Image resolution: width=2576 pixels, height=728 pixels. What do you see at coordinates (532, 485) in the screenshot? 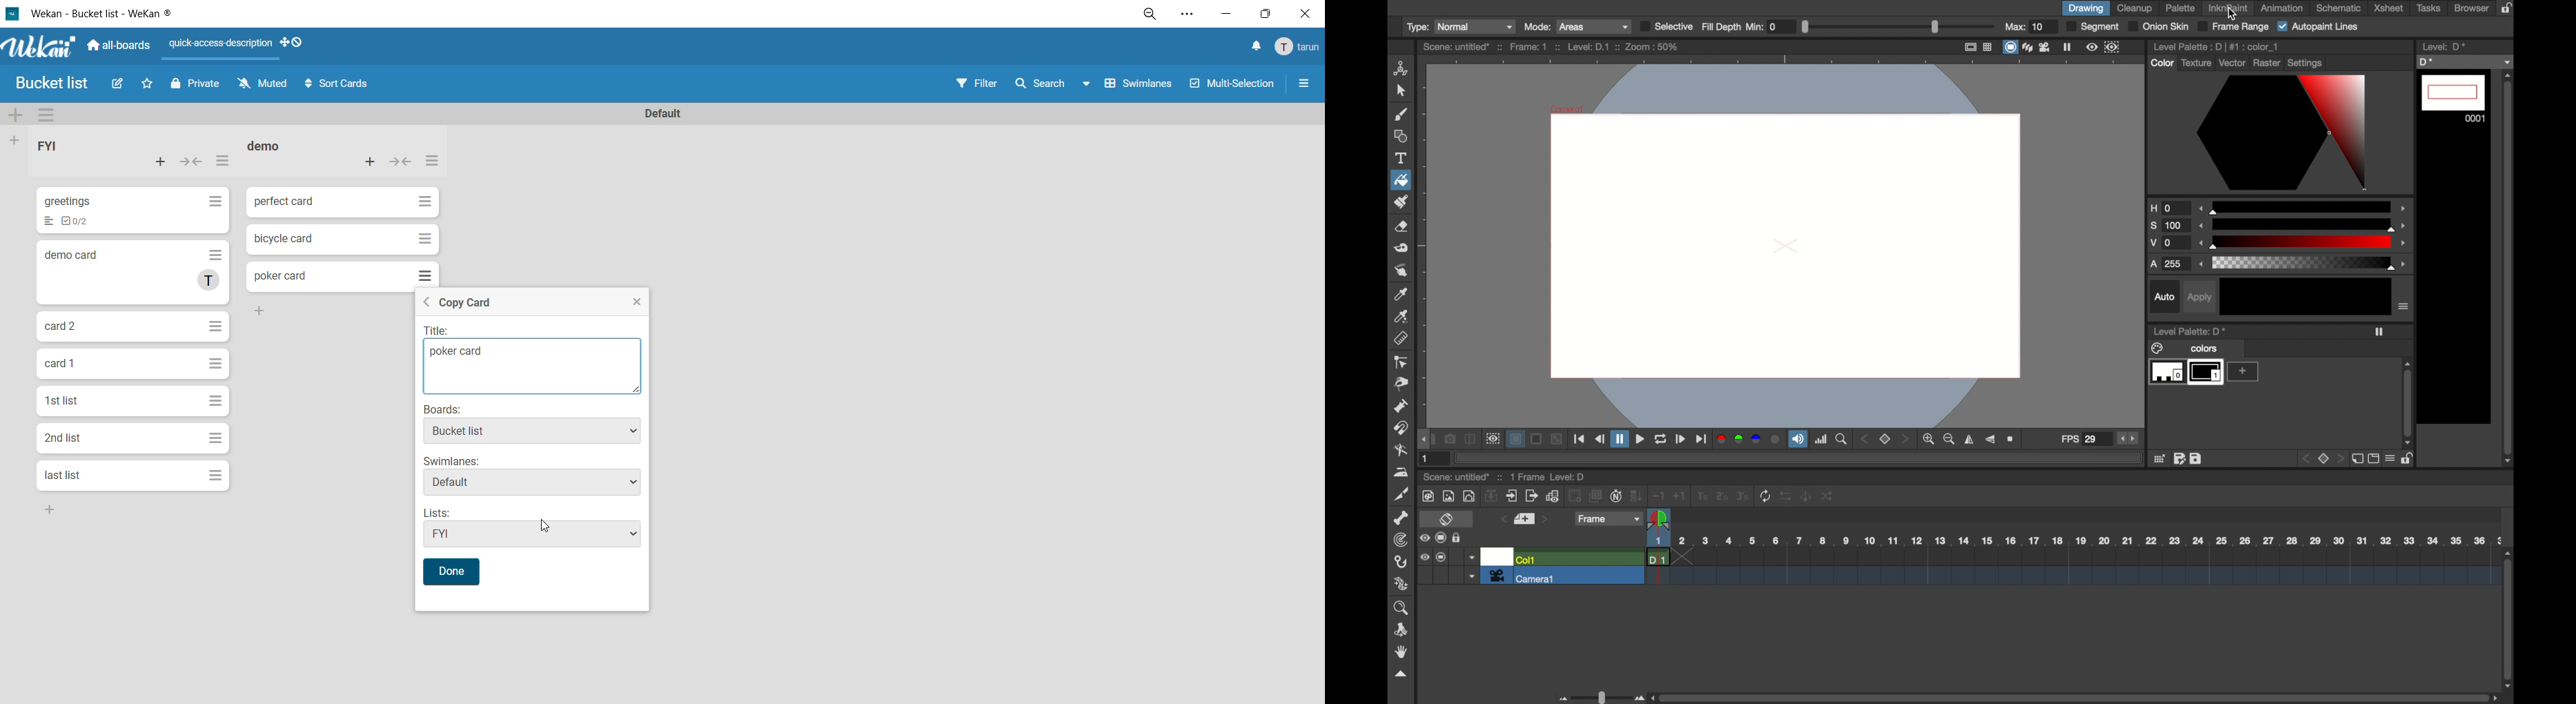
I see `Default` at bounding box center [532, 485].